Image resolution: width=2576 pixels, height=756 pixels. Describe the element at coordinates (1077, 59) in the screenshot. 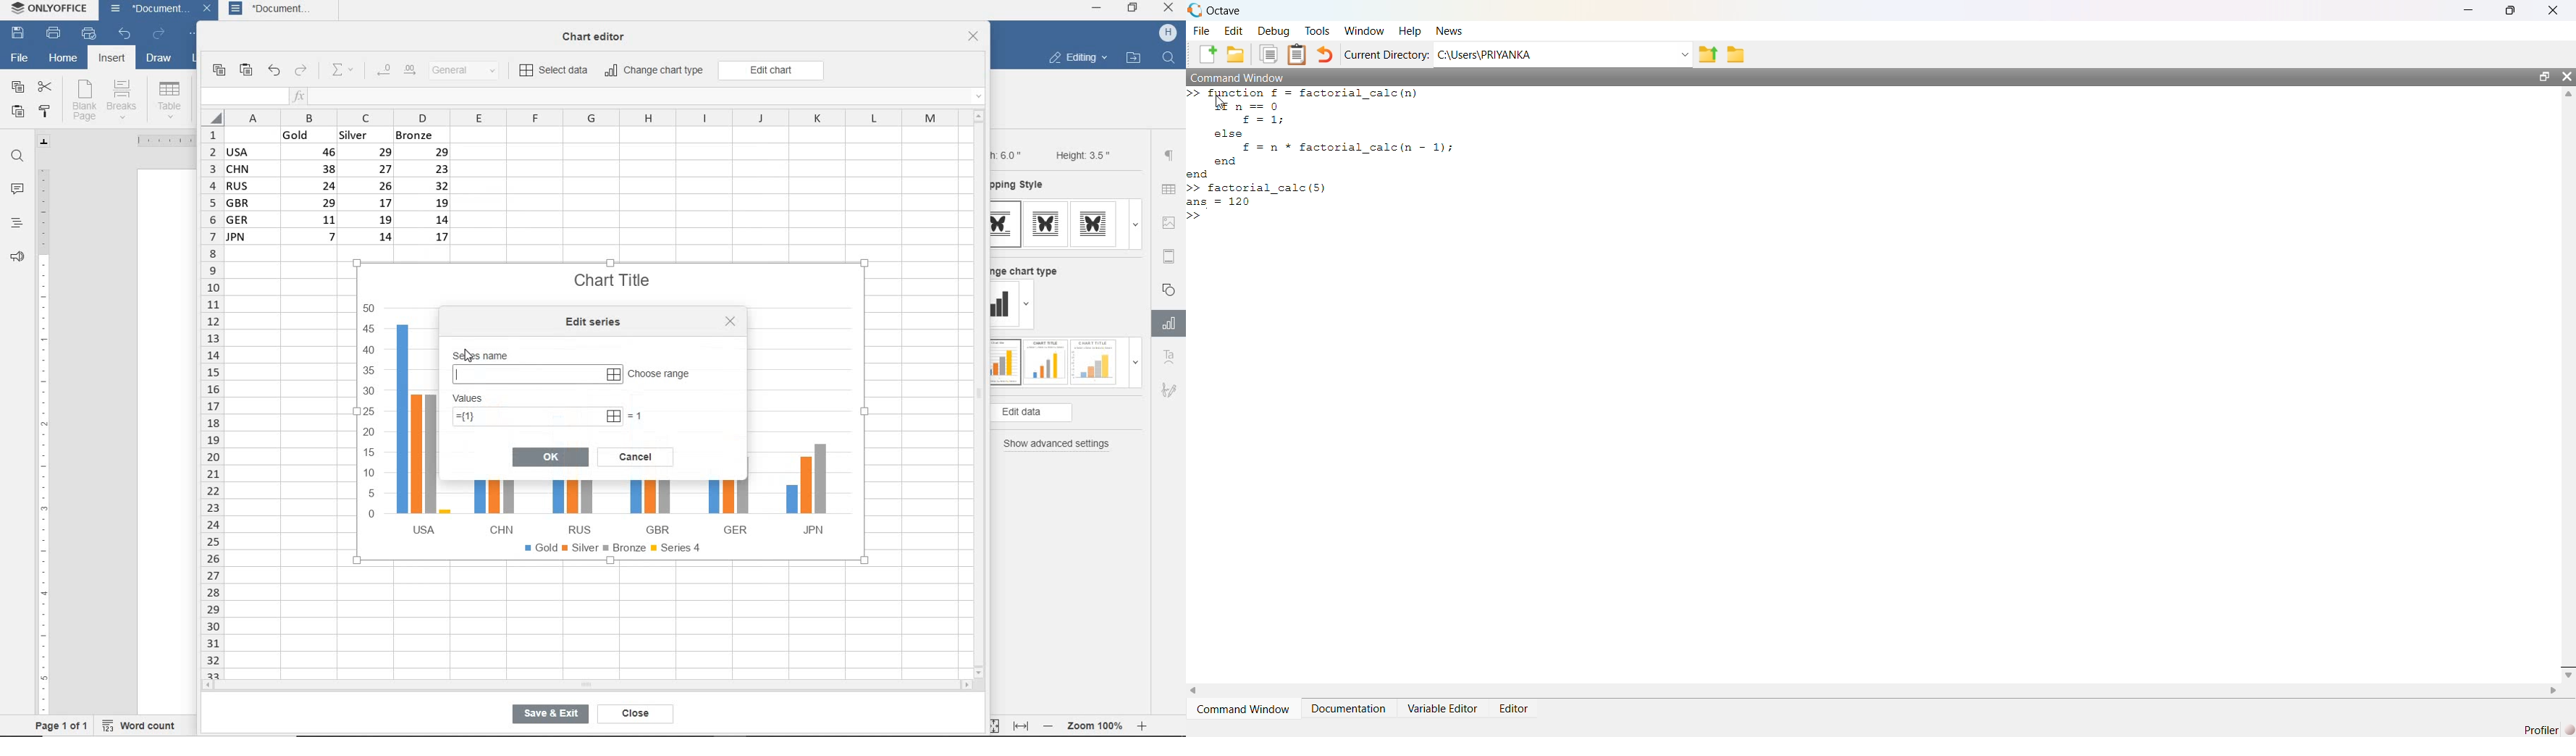

I see `editing` at that location.